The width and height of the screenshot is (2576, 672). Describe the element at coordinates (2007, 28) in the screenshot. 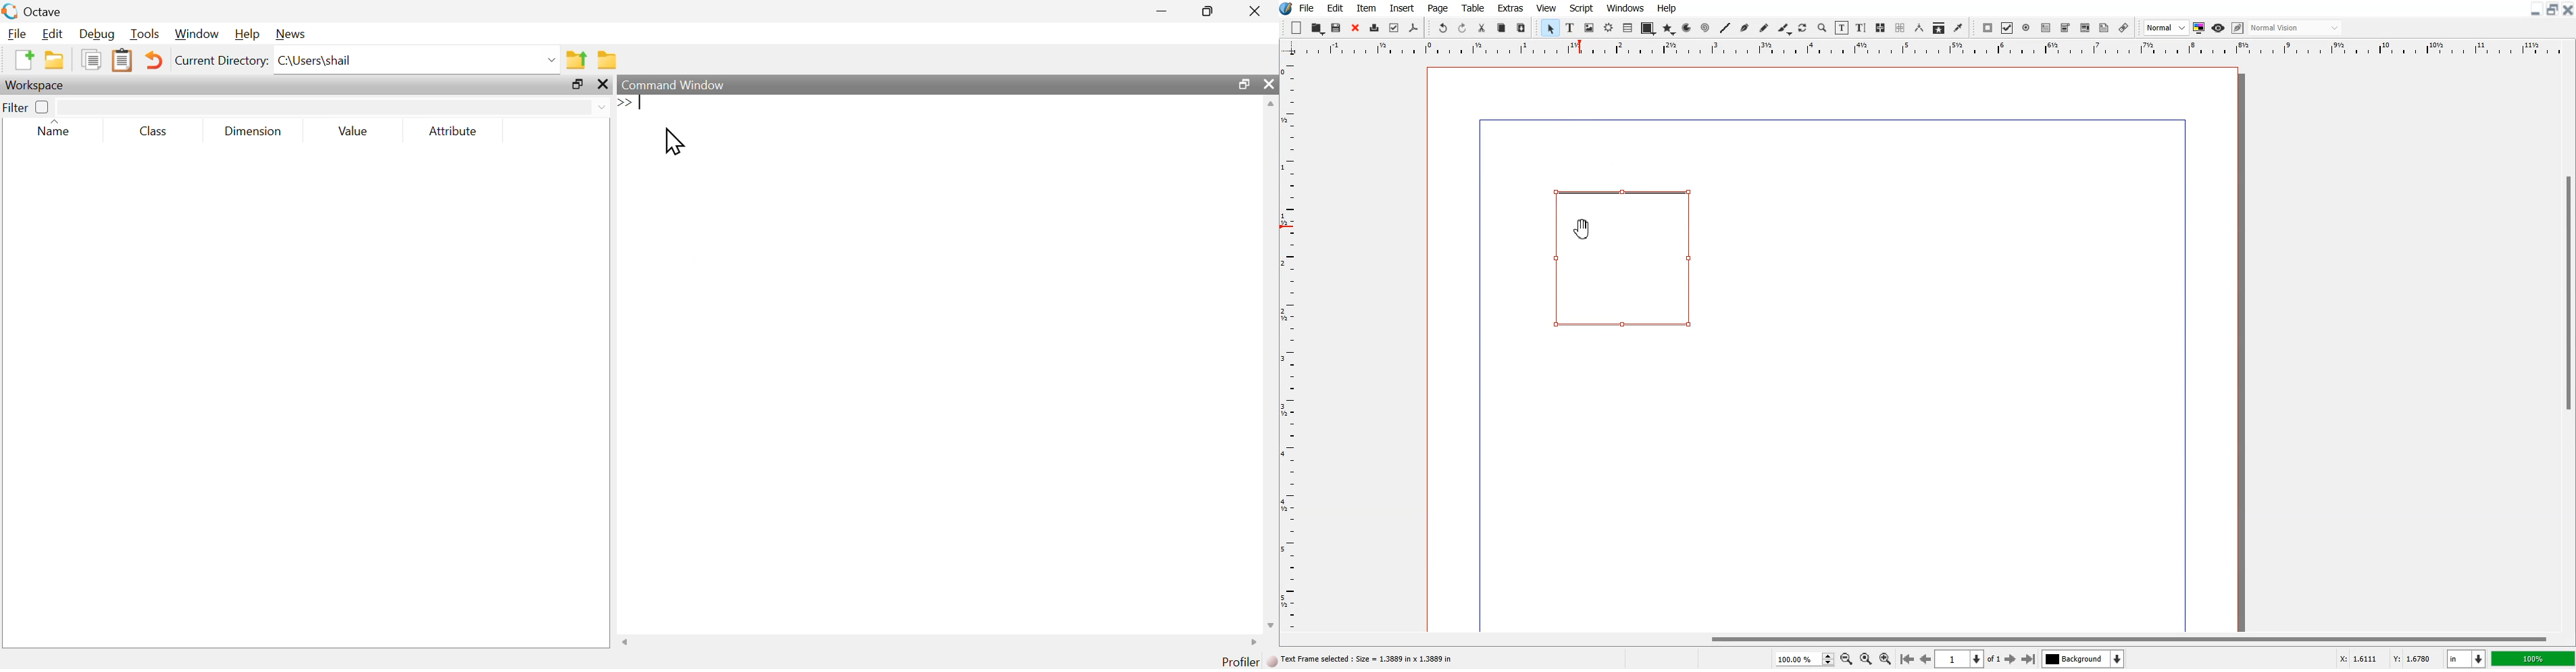

I see `PDF Check Box` at that location.